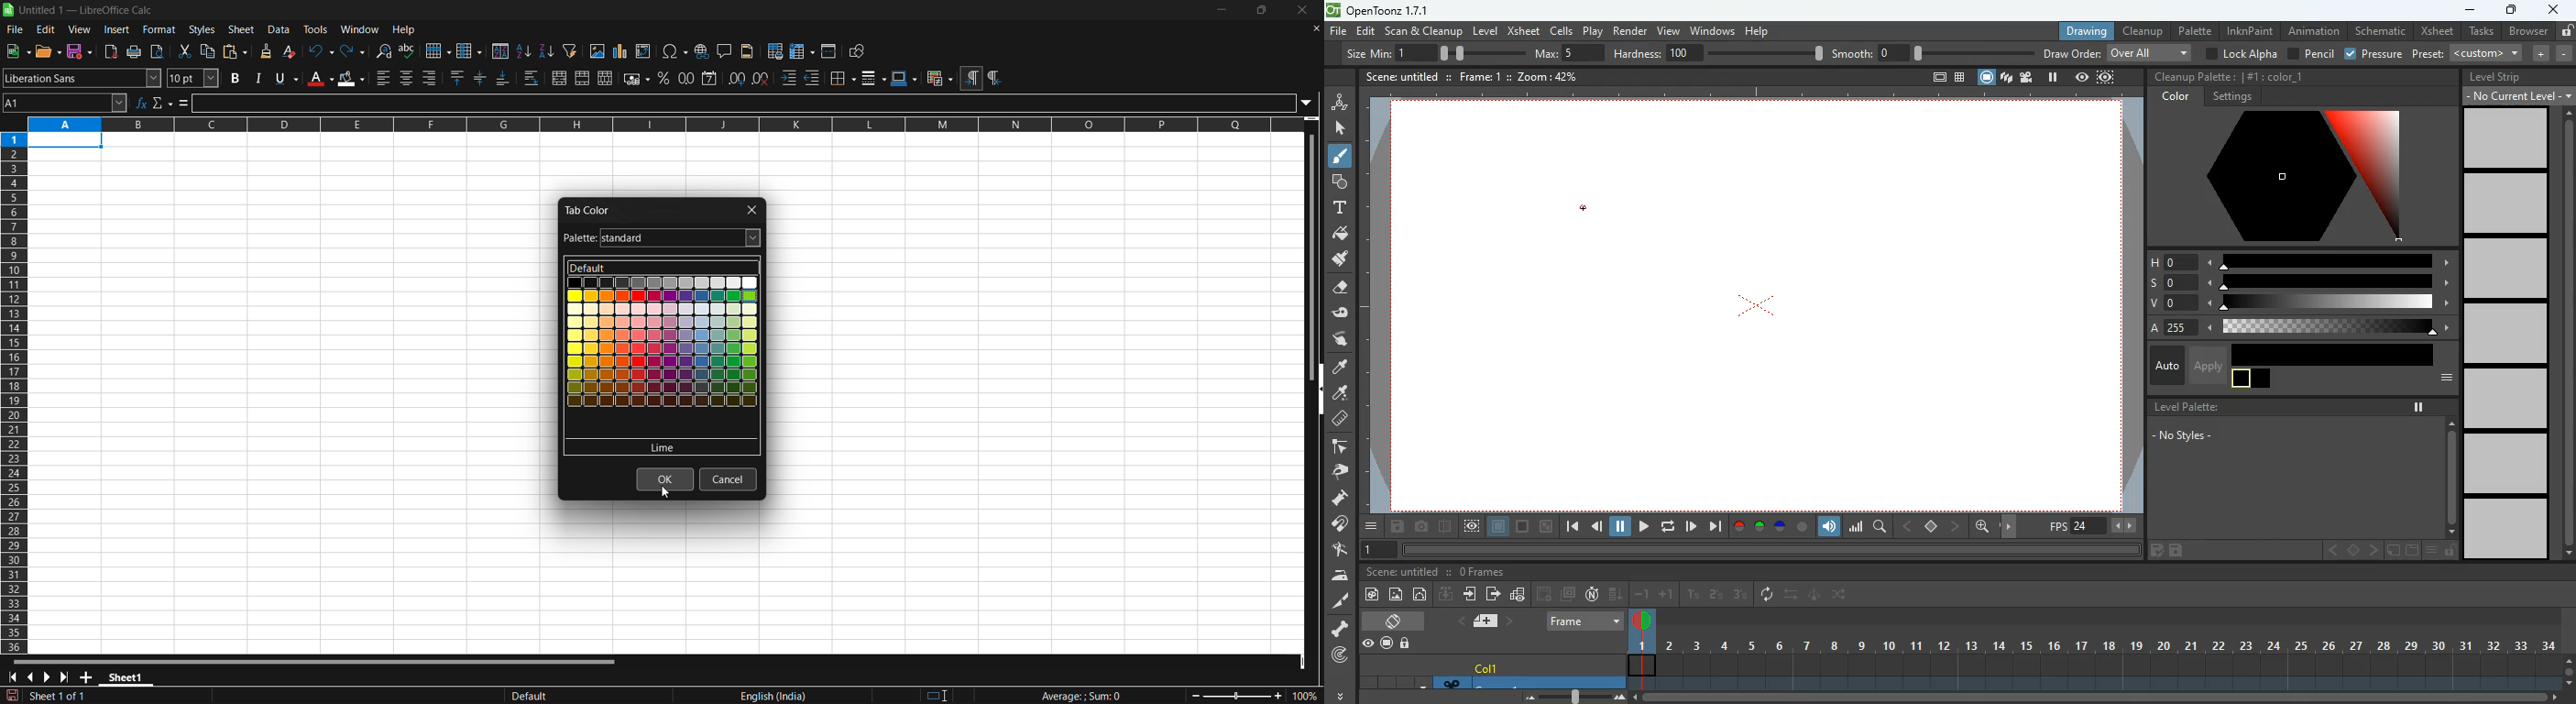  What do you see at coordinates (729, 478) in the screenshot?
I see `cancel` at bounding box center [729, 478].